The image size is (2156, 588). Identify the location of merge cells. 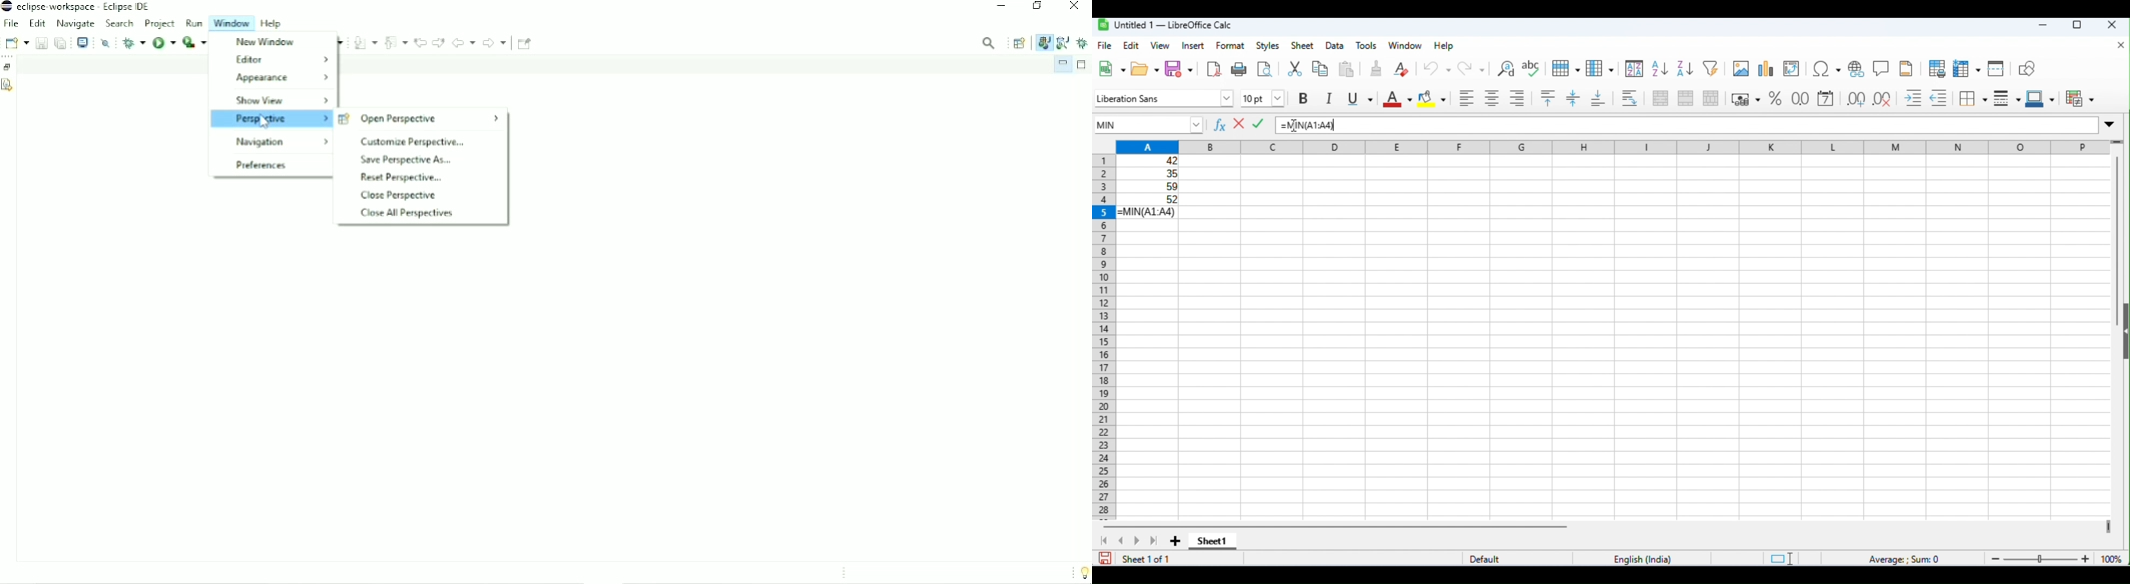
(1685, 98).